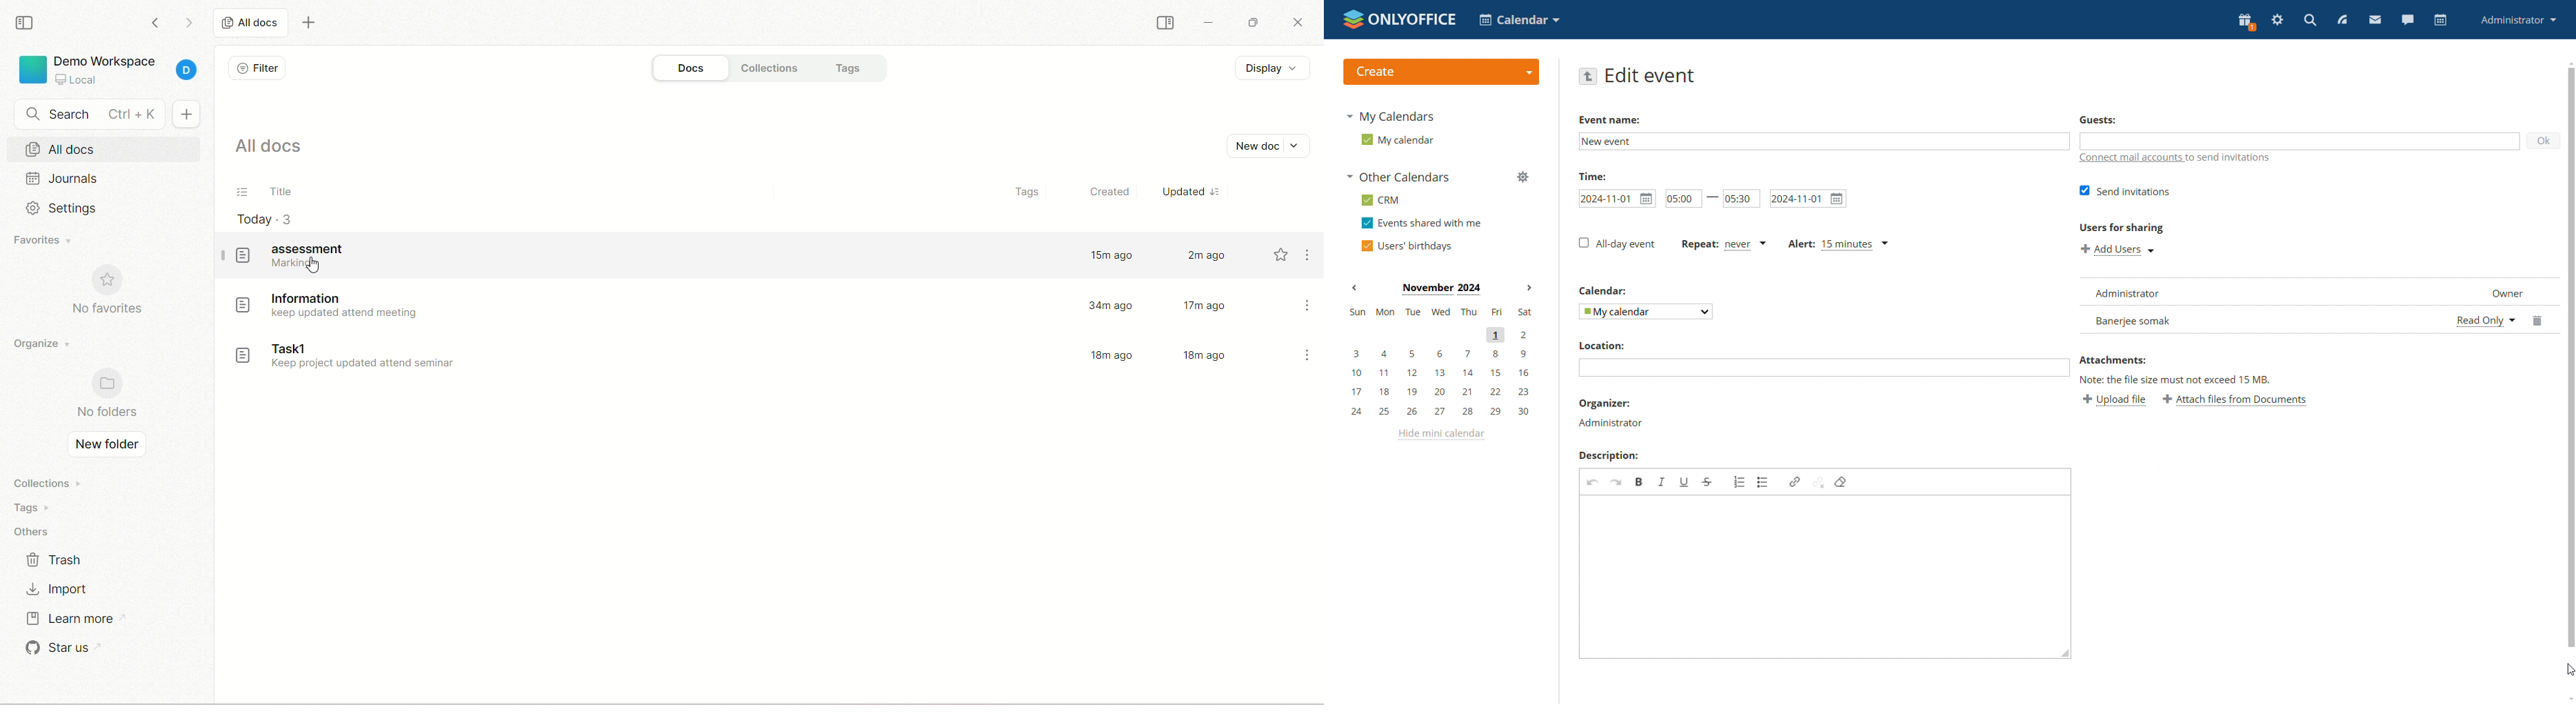 Image resolution: width=2576 pixels, height=728 pixels. Describe the element at coordinates (43, 341) in the screenshot. I see `organize` at that location.